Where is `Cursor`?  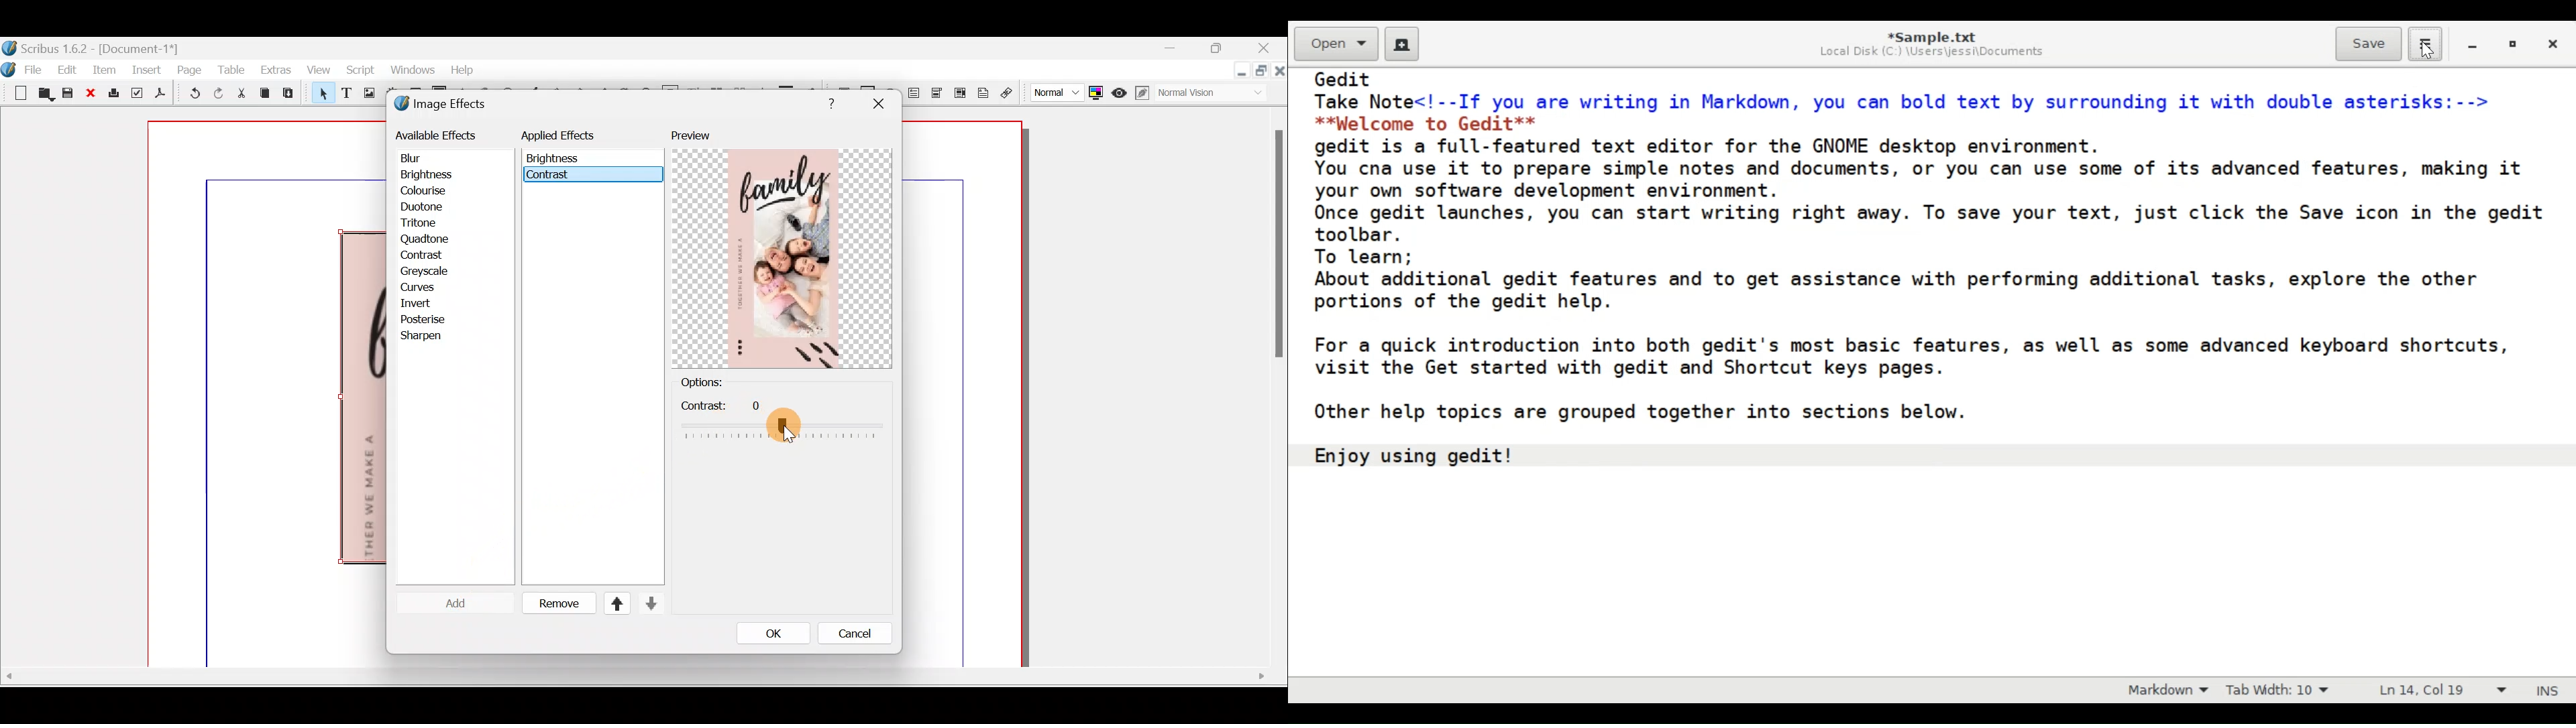 Cursor is located at coordinates (2426, 53).